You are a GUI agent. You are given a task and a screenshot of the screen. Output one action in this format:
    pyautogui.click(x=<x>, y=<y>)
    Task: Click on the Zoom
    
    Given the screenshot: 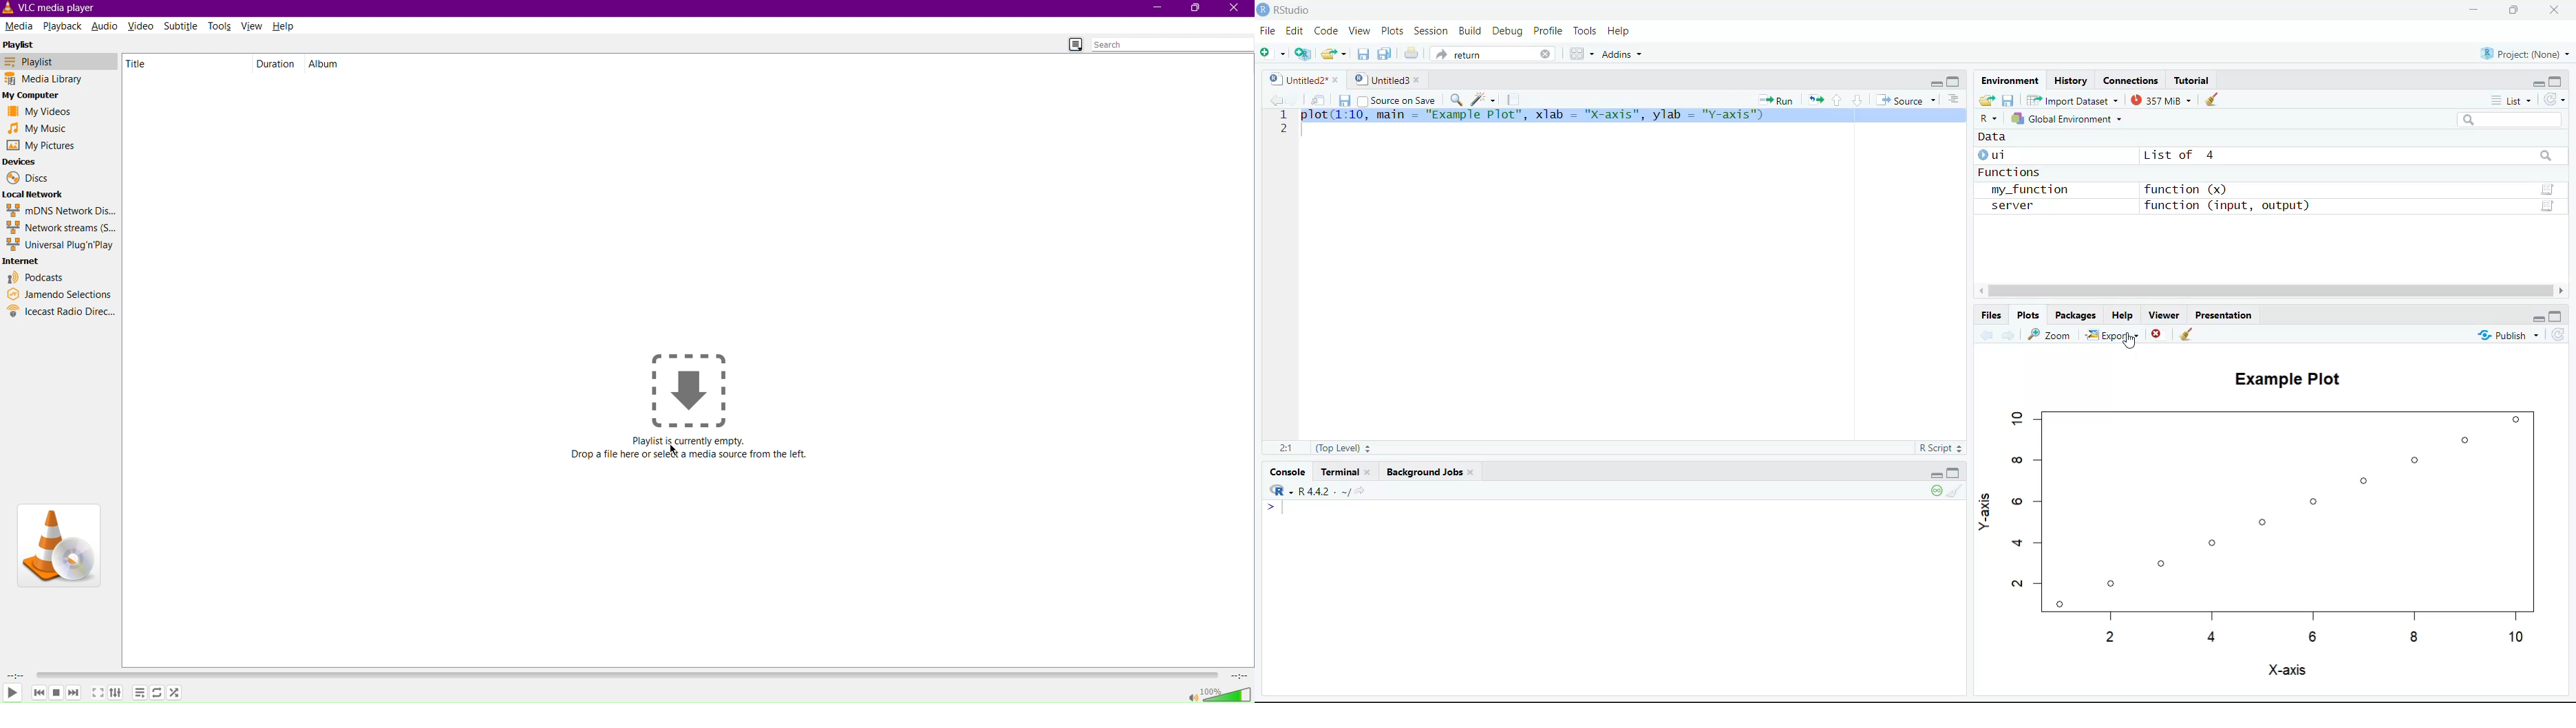 What is the action you would take?
    pyautogui.click(x=2050, y=334)
    